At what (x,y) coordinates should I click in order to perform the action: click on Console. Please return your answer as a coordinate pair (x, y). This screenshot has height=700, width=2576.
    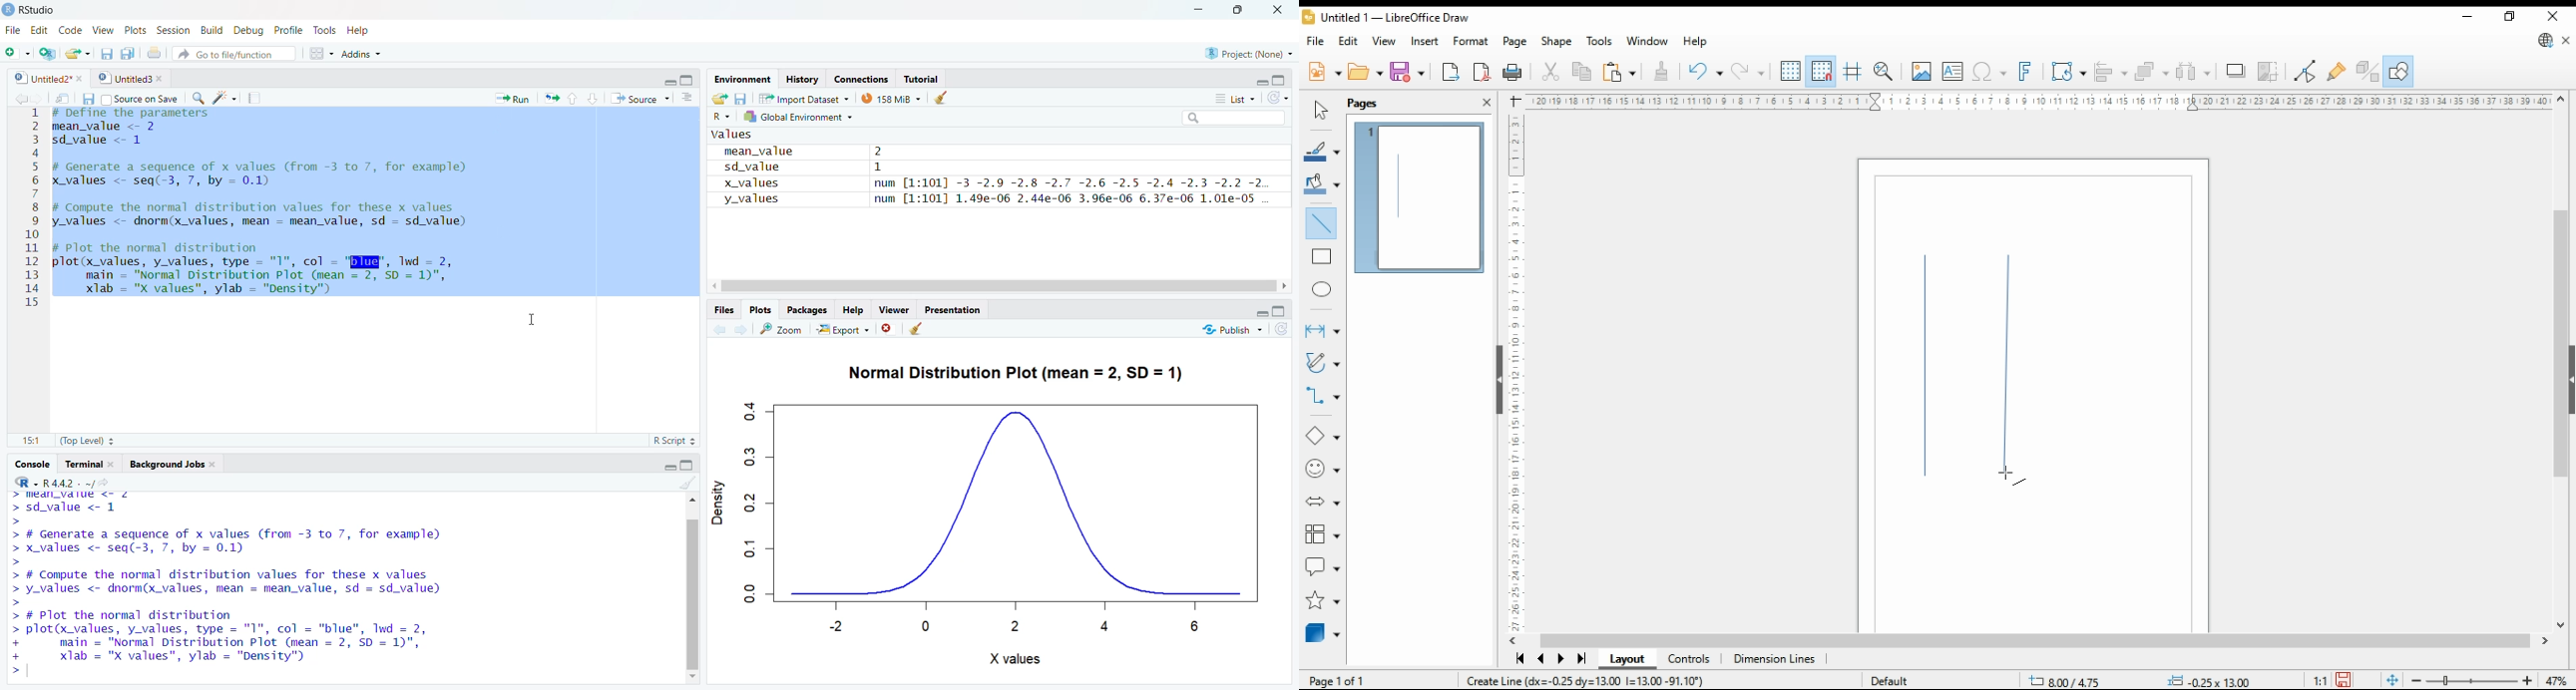
    Looking at the image, I should click on (32, 463).